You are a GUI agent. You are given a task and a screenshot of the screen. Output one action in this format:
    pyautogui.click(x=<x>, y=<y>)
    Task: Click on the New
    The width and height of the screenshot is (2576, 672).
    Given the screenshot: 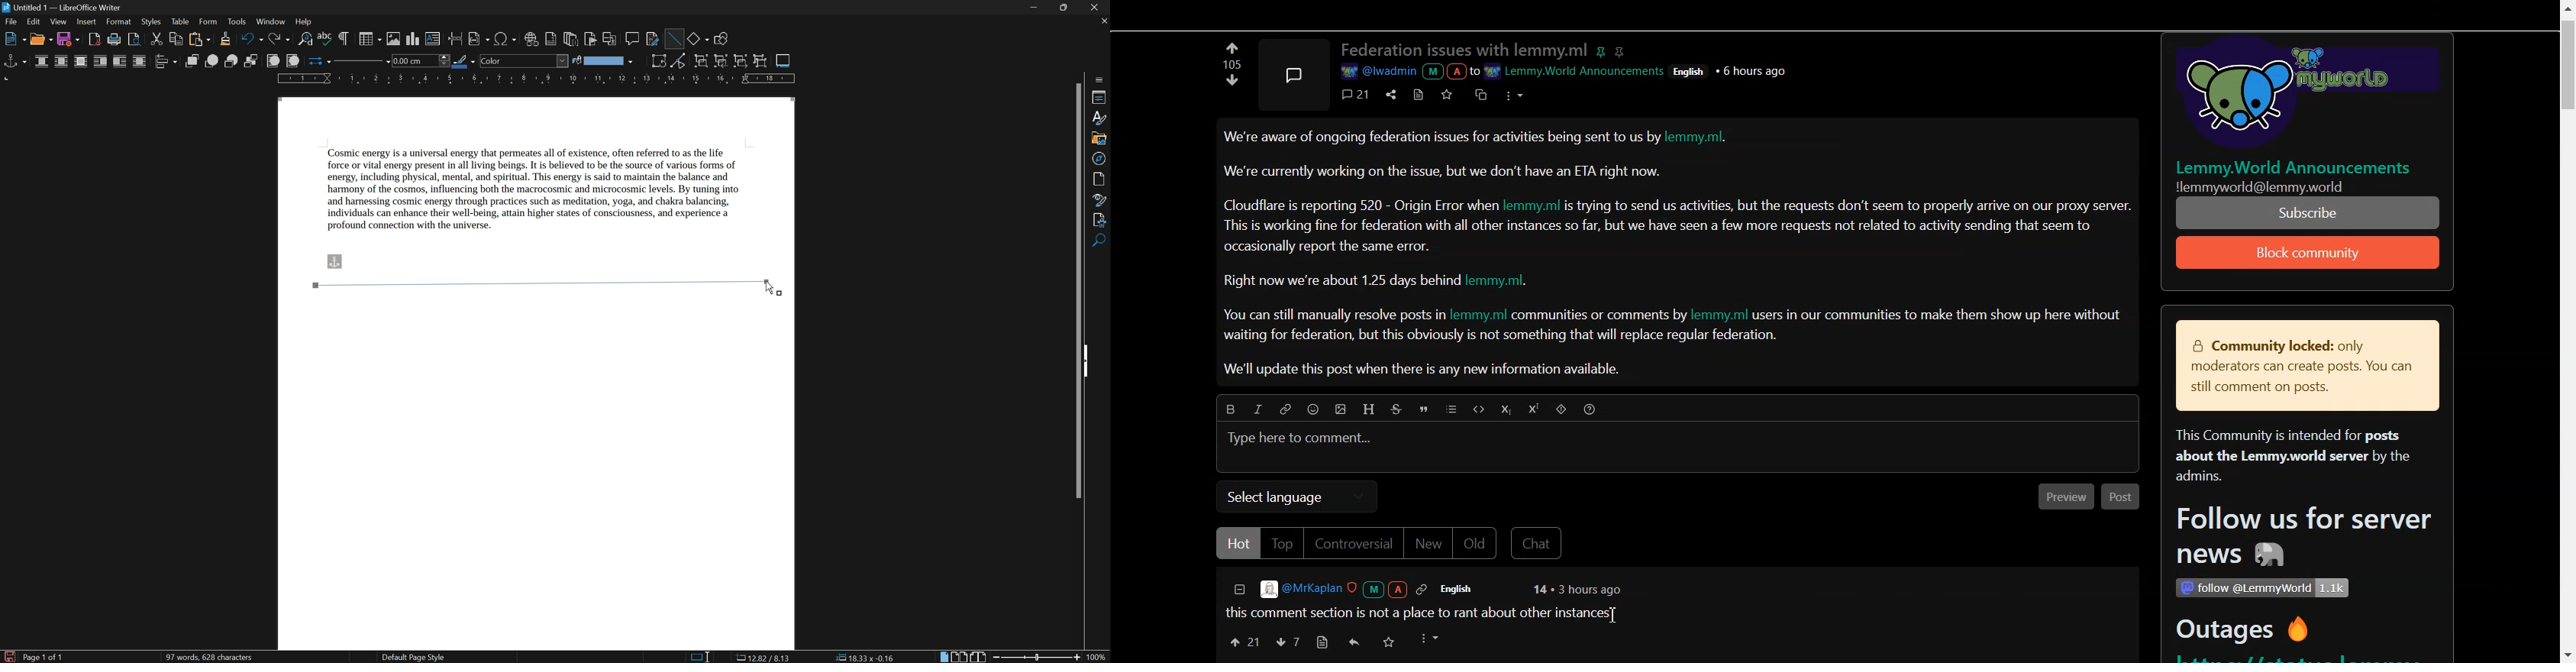 What is the action you would take?
    pyautogui.click(x=1428, y=545)
    